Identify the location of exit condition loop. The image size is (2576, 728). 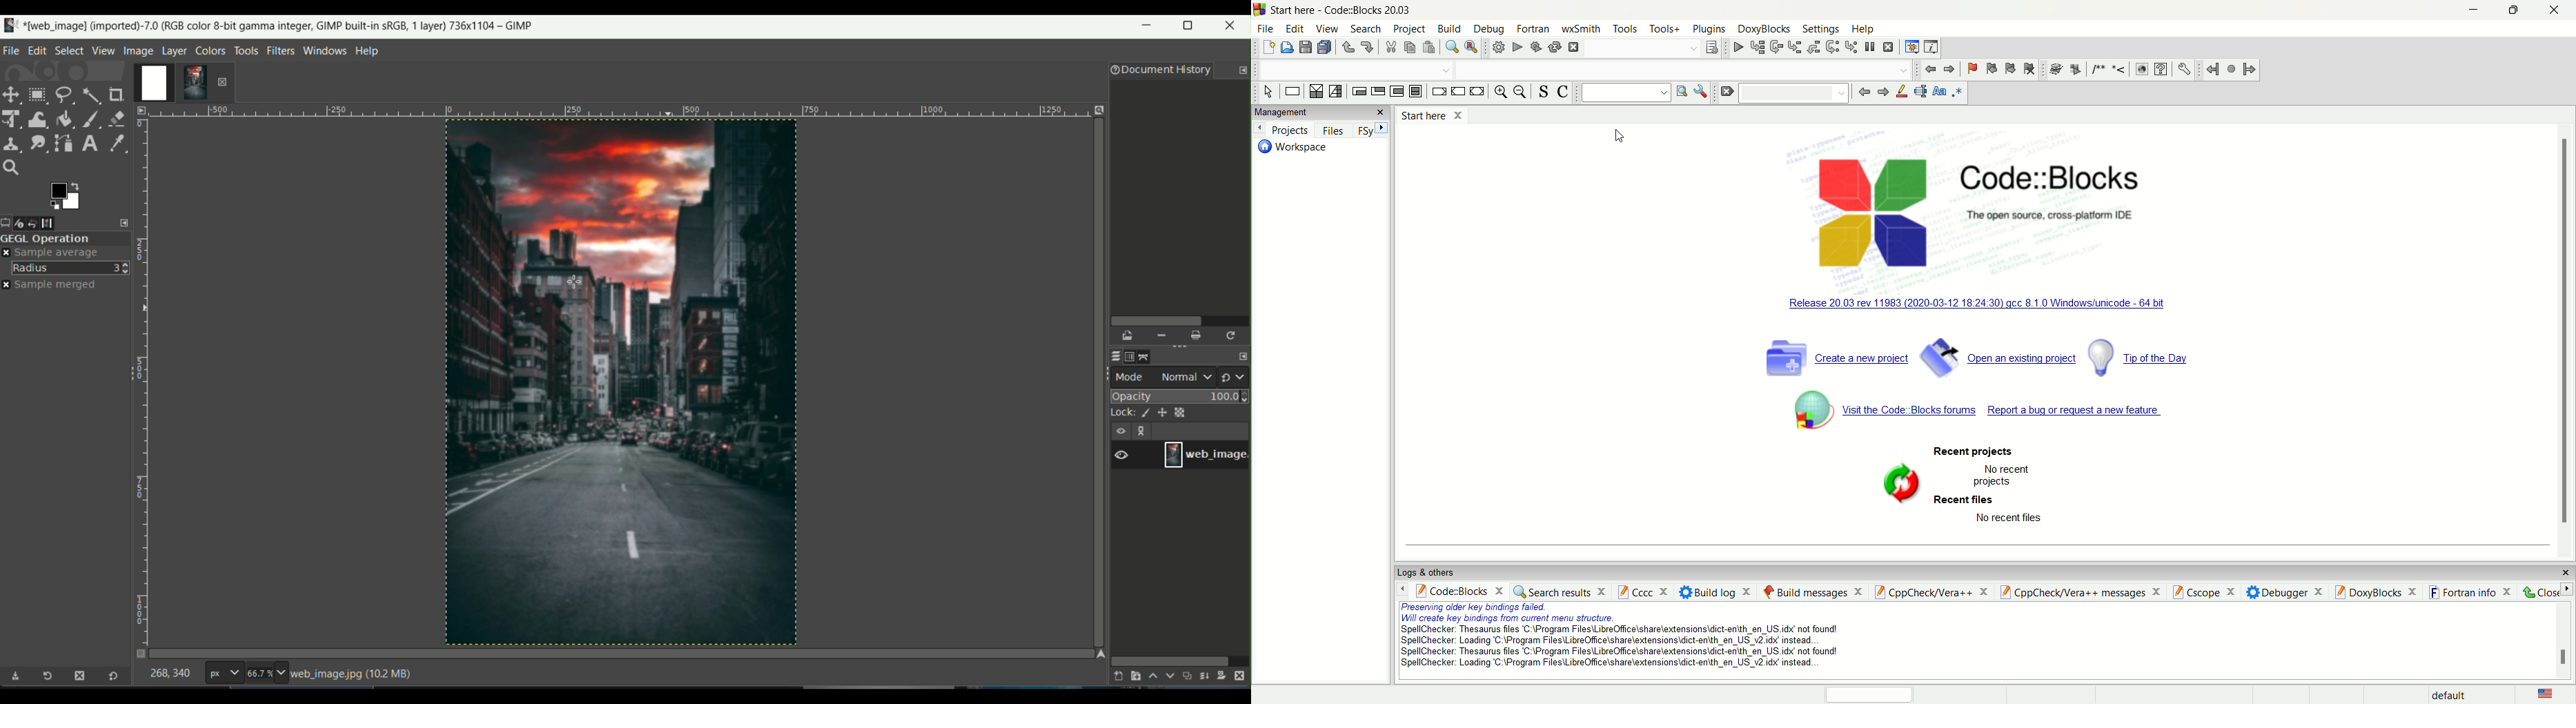
(1379, 91).